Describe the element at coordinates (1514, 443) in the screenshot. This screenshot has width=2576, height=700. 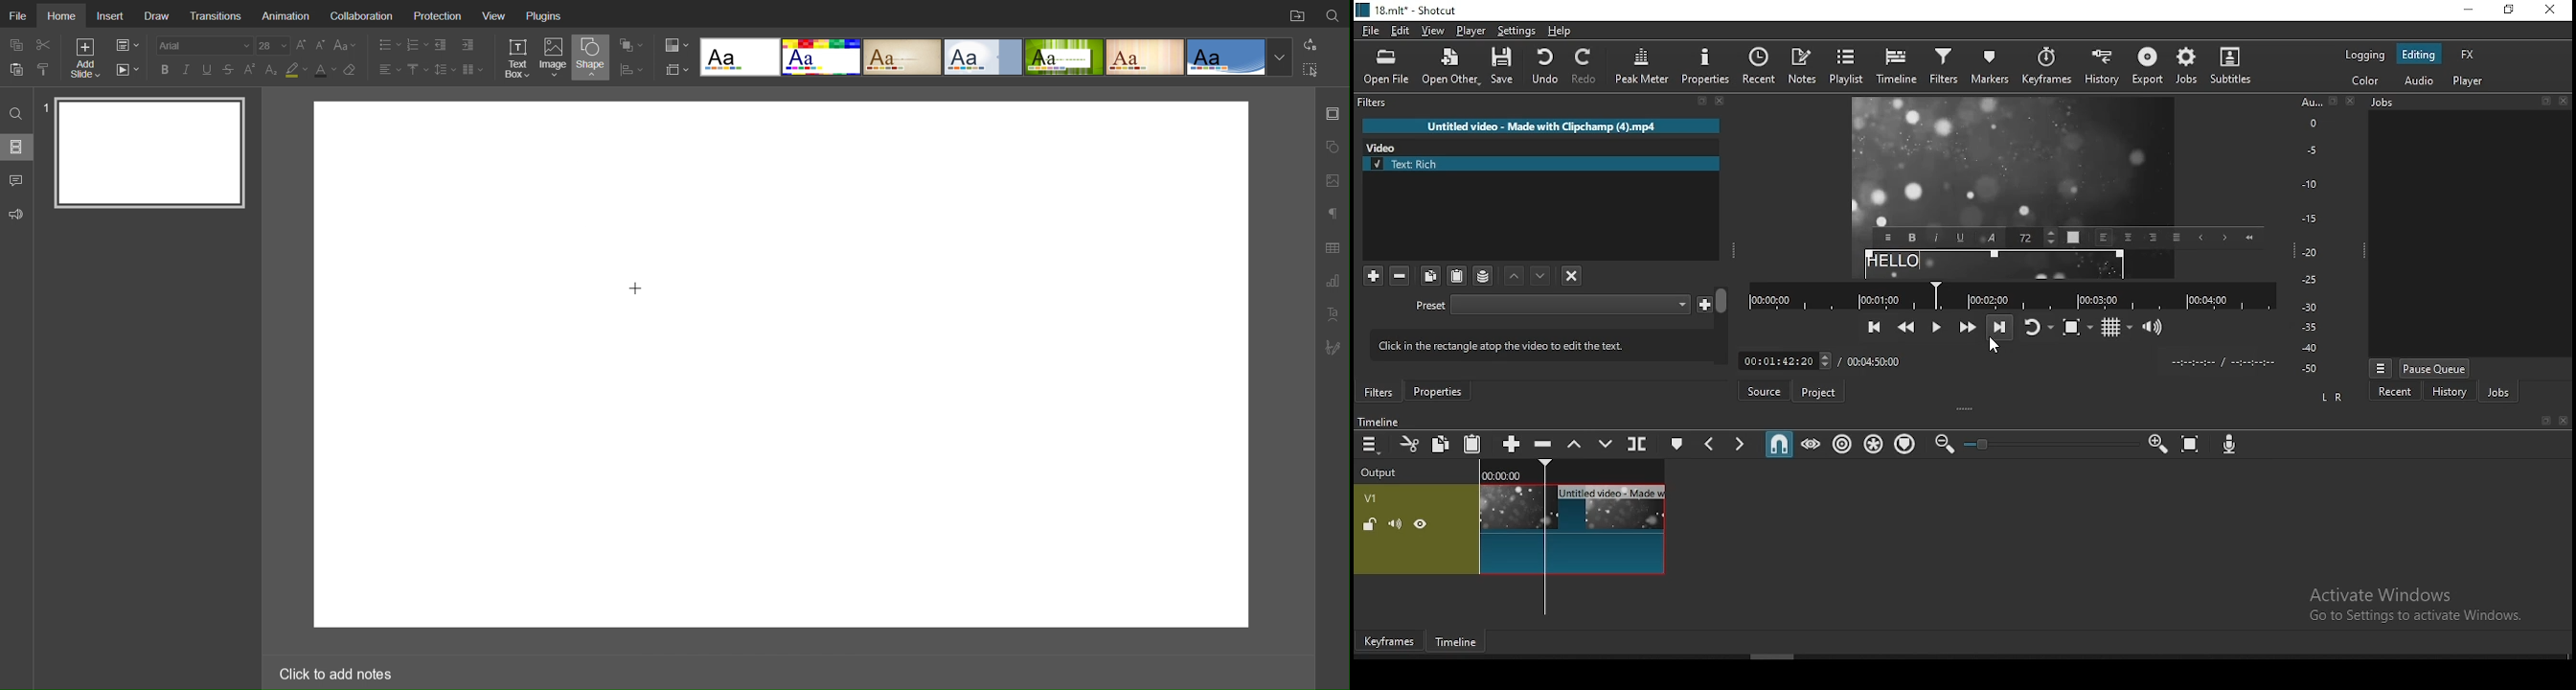
I see `append` at that location.